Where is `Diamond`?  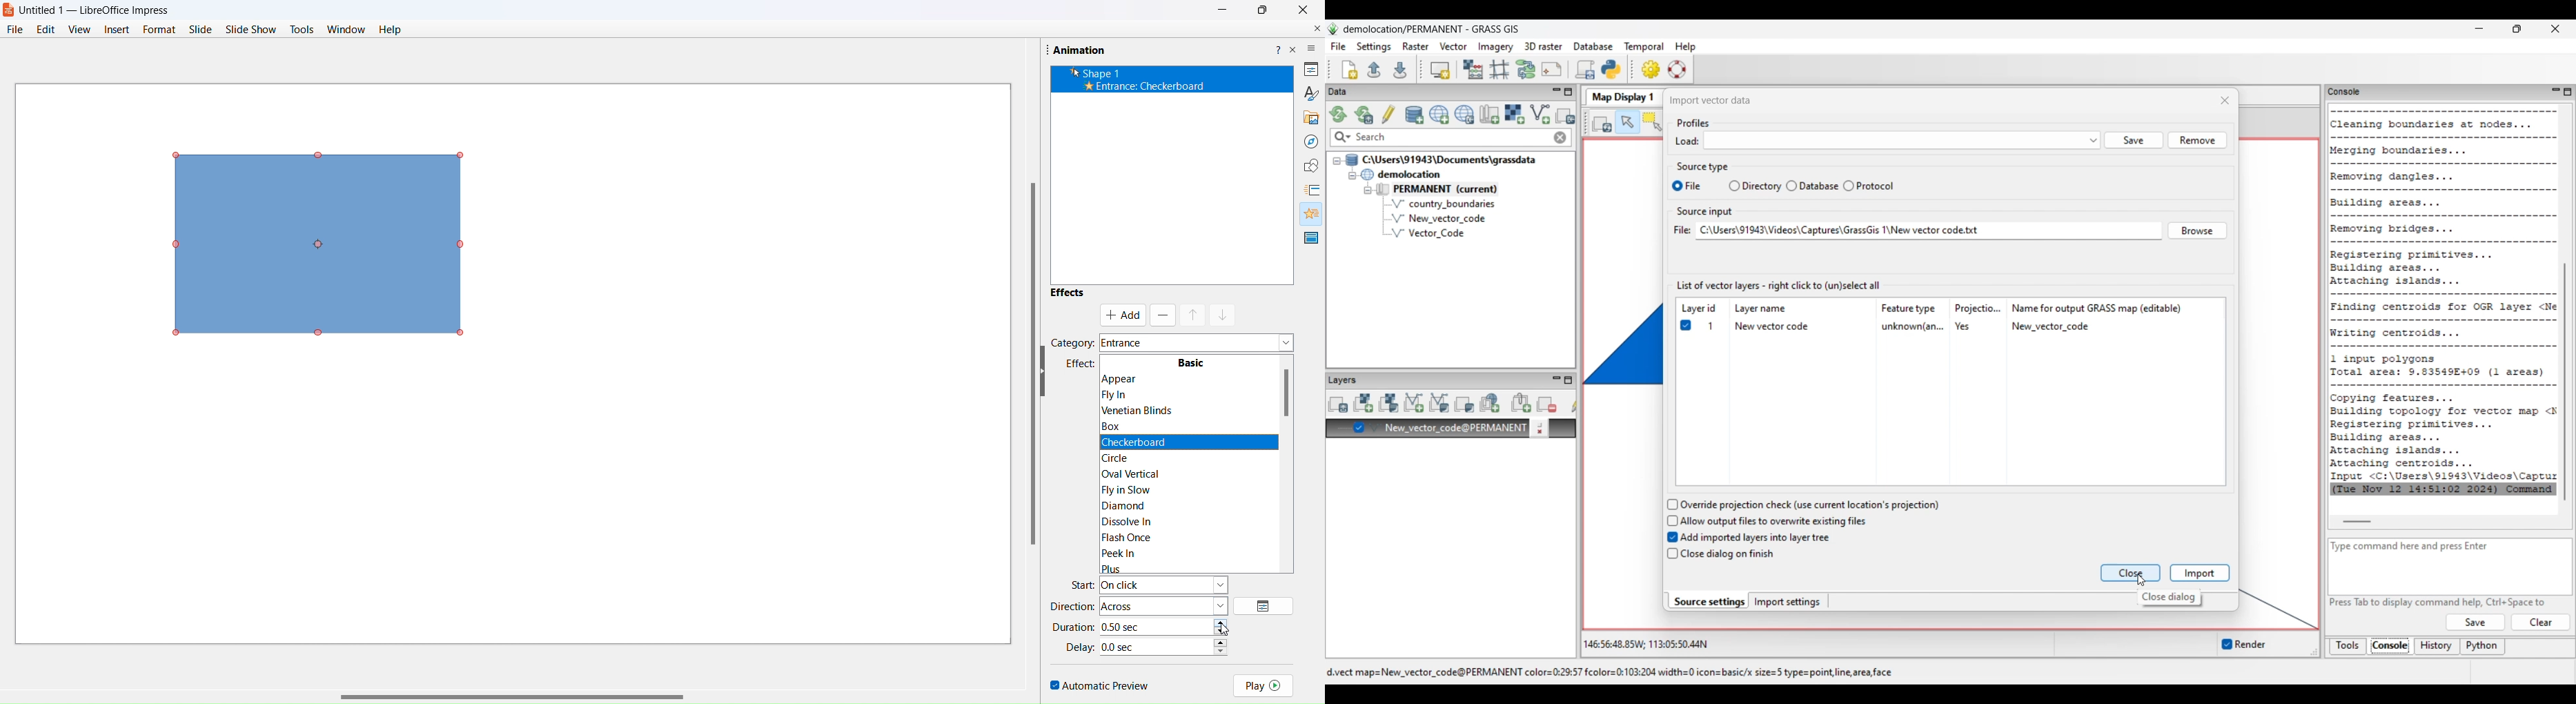 Diamond is located at coordinates (1133, 504).